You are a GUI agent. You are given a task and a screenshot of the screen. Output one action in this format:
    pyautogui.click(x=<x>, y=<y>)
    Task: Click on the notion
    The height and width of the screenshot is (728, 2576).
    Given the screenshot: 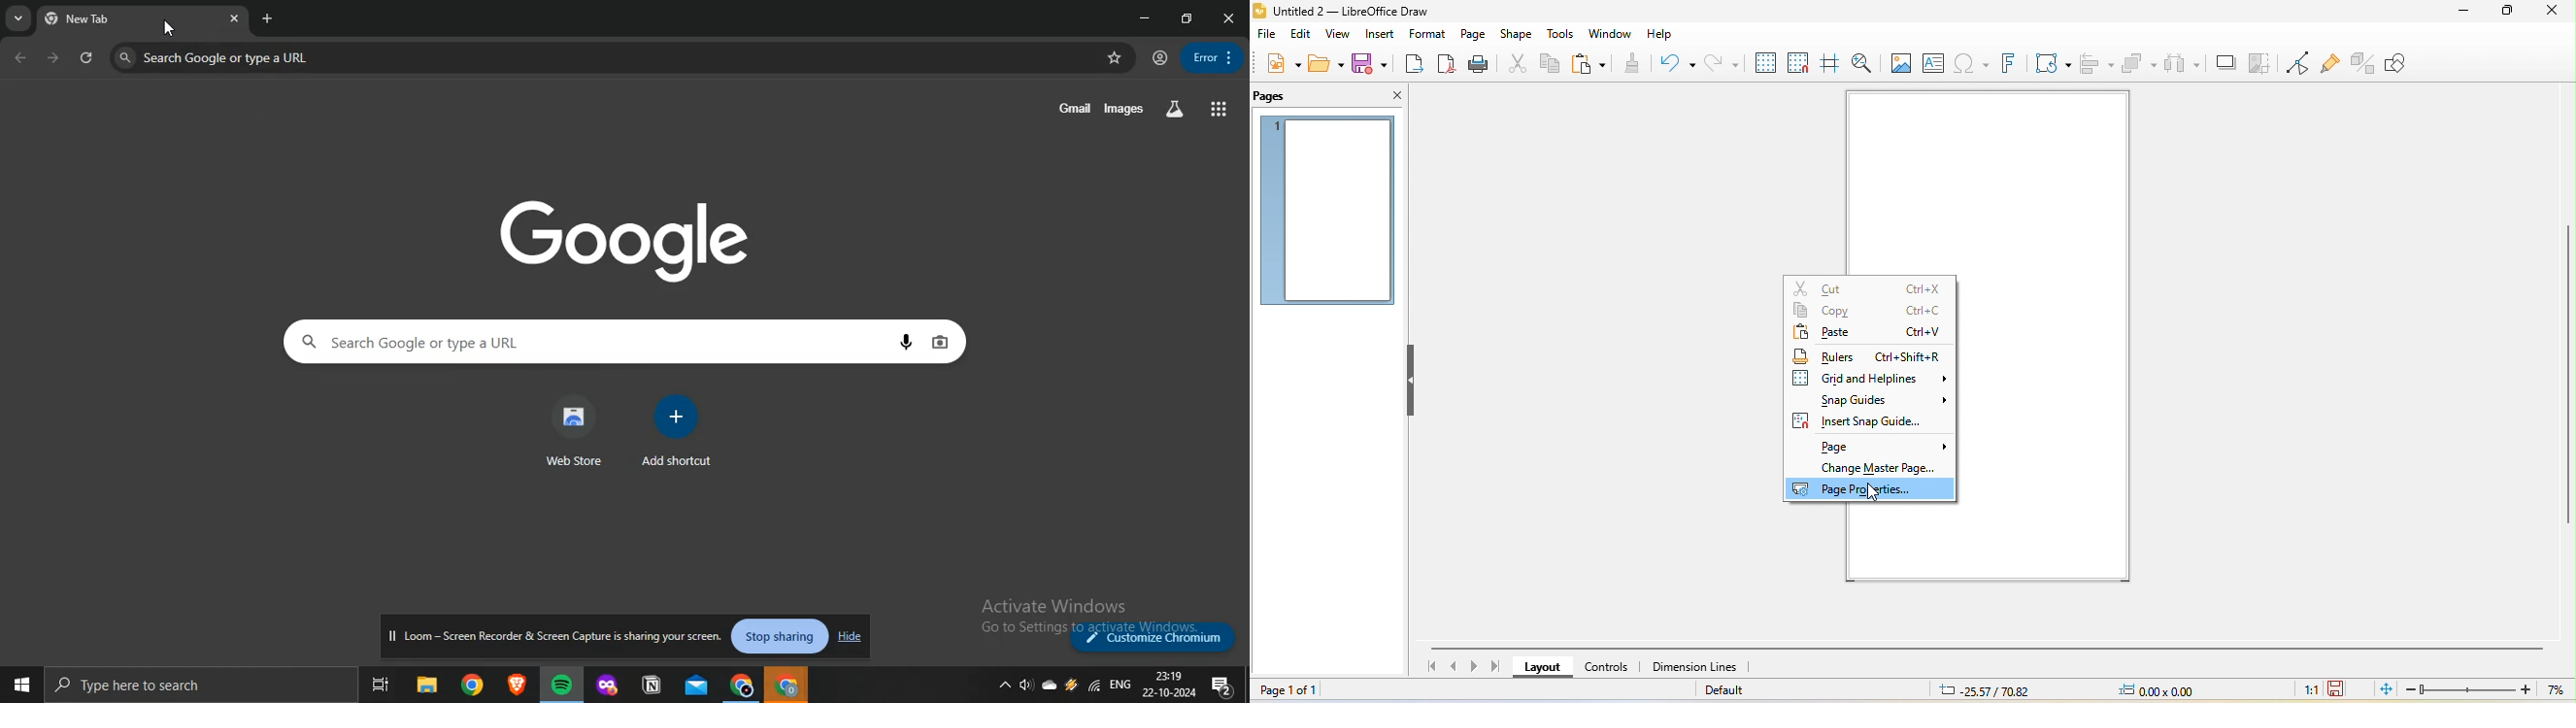 What is the action you would take?
    pyautogui.click(x=652, y=686)
    